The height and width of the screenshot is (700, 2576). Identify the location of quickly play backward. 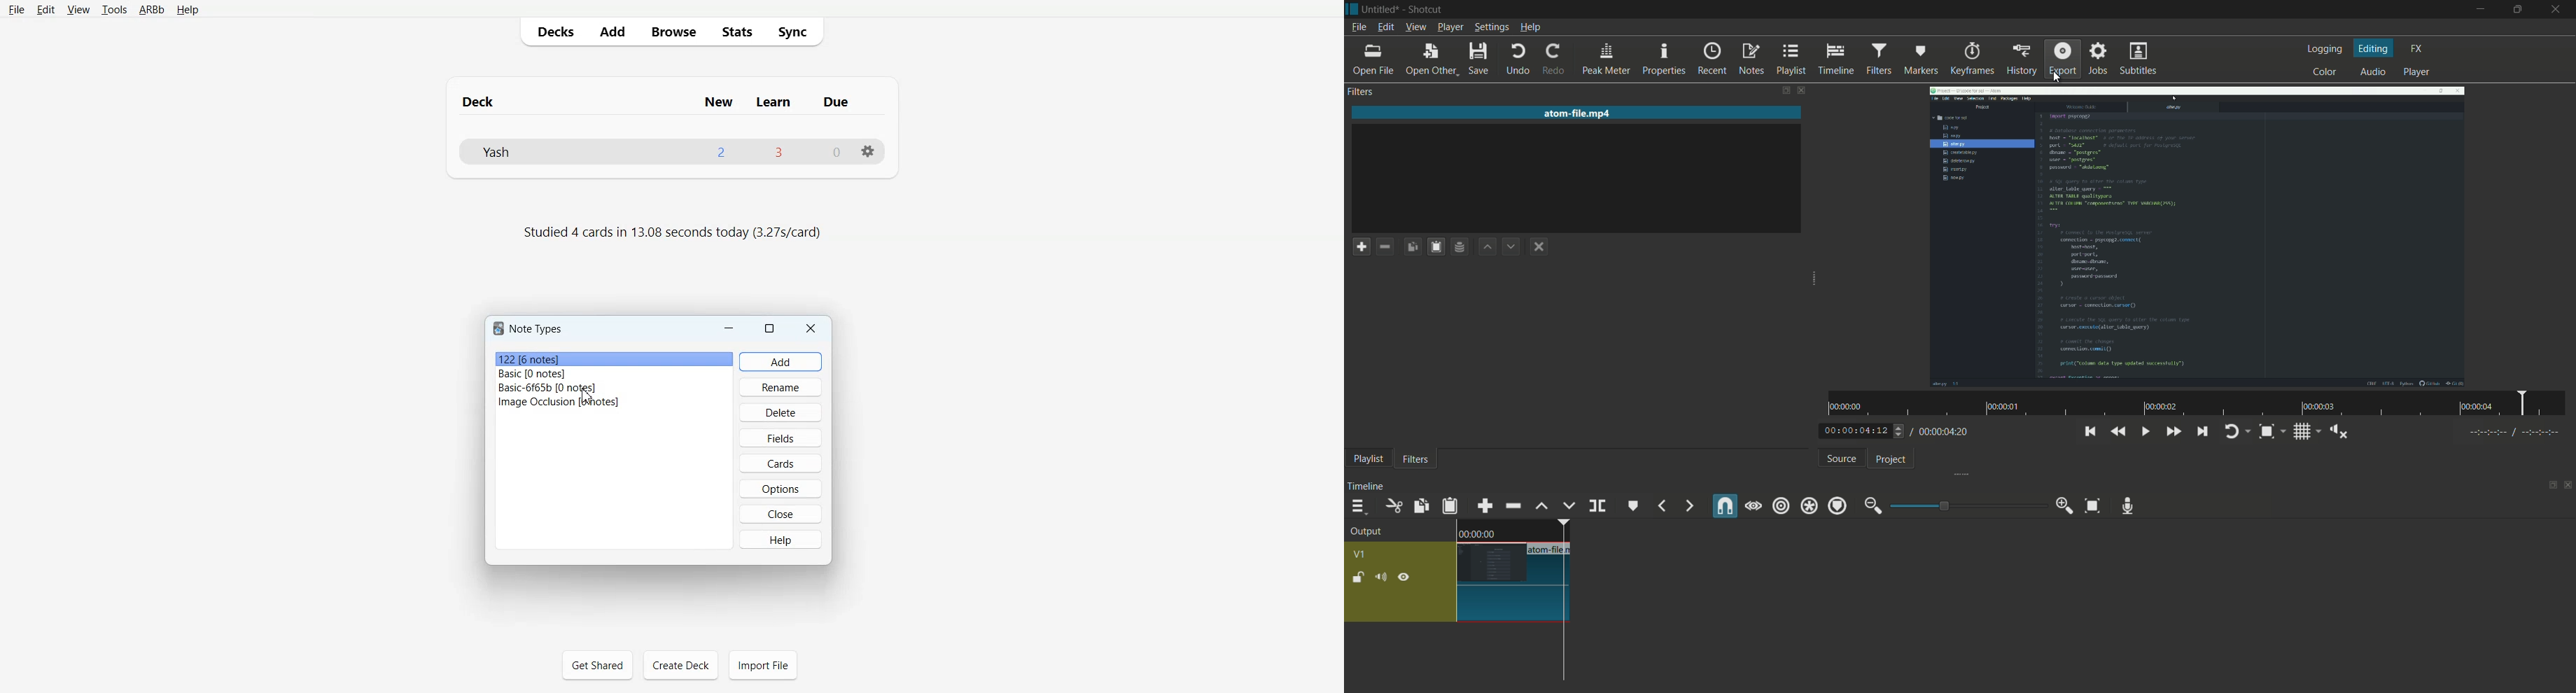
(2119, 430).